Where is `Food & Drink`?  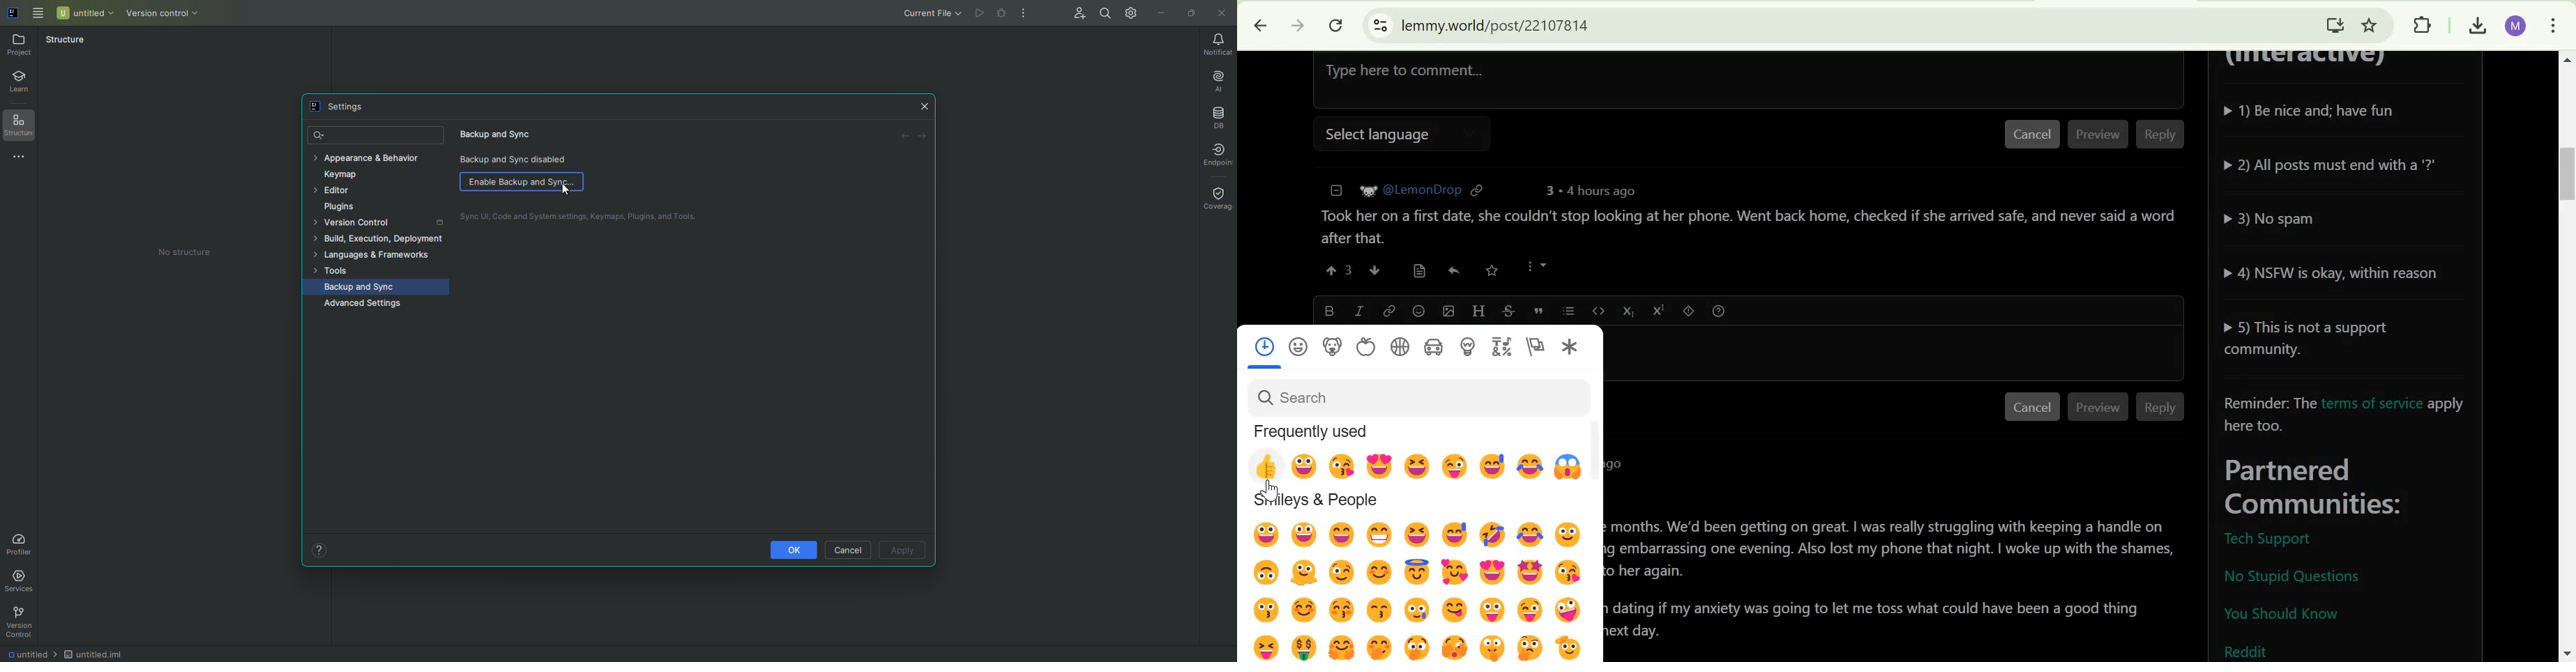
Food & Drink is located at coordinates (1366, 347).